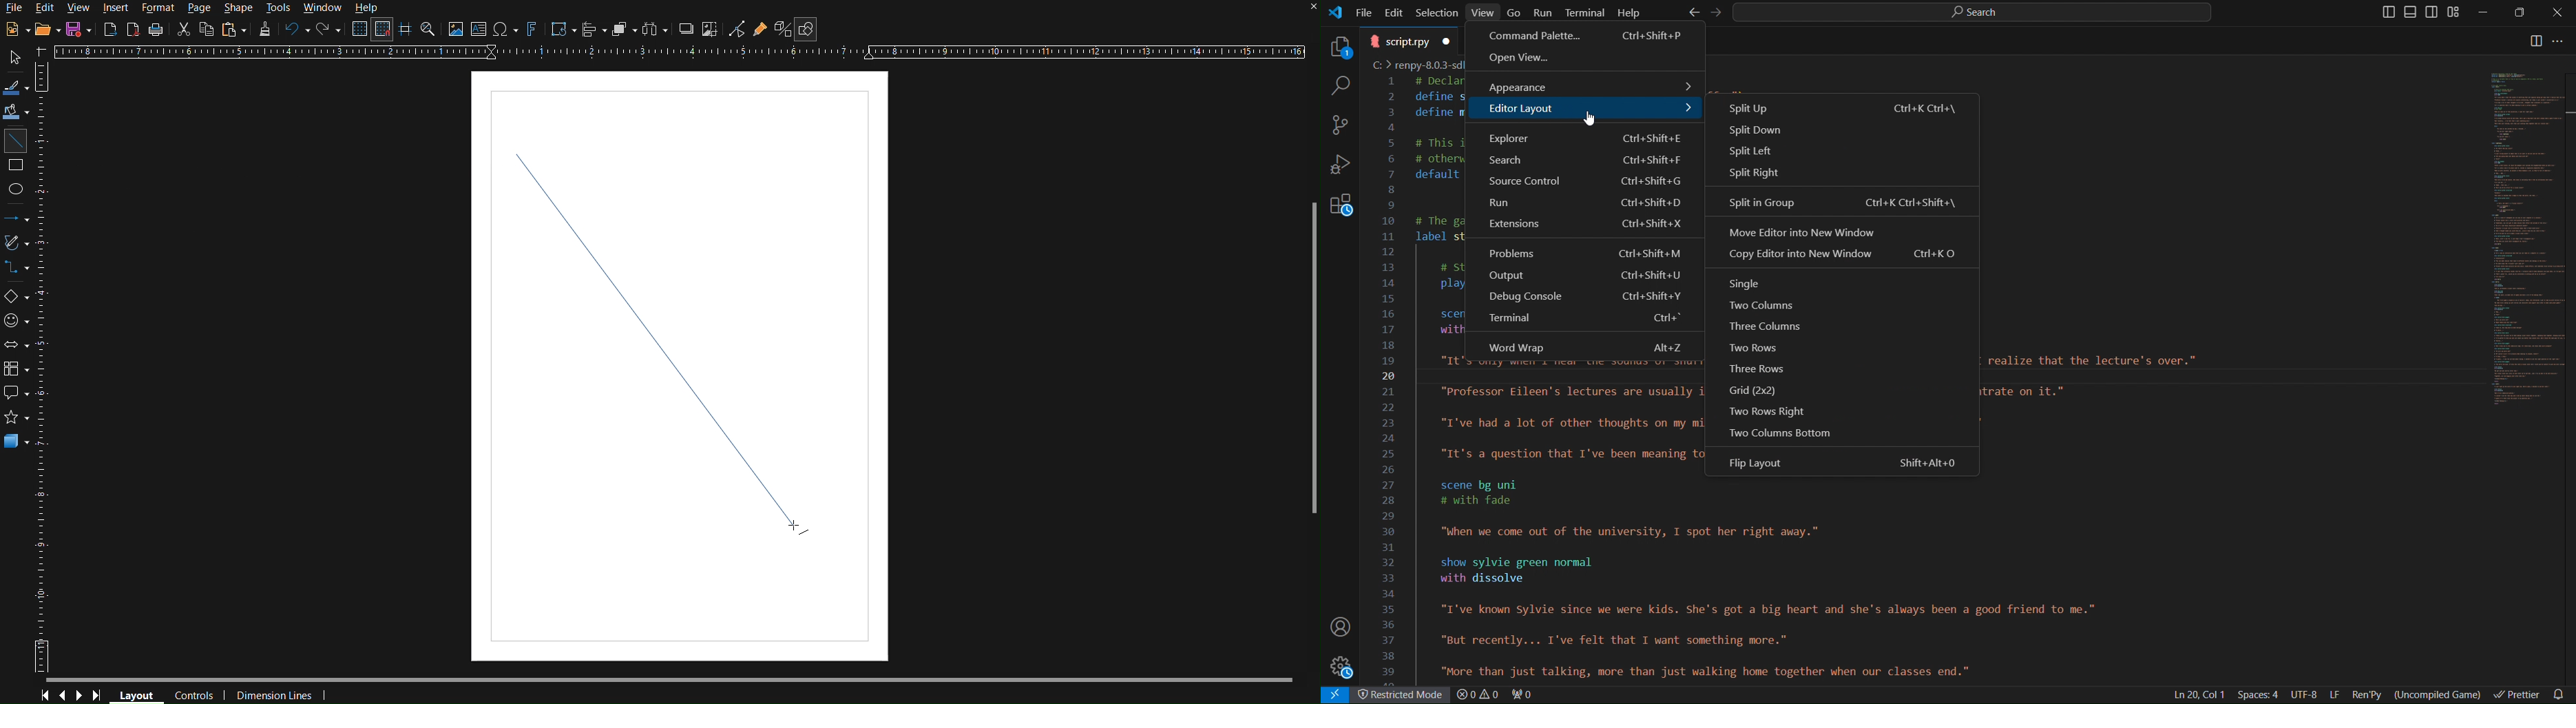  What do you see at coordinates (669, 680) in the screenshot?
I see `Scrollbar` at bounding box center [669, 680].